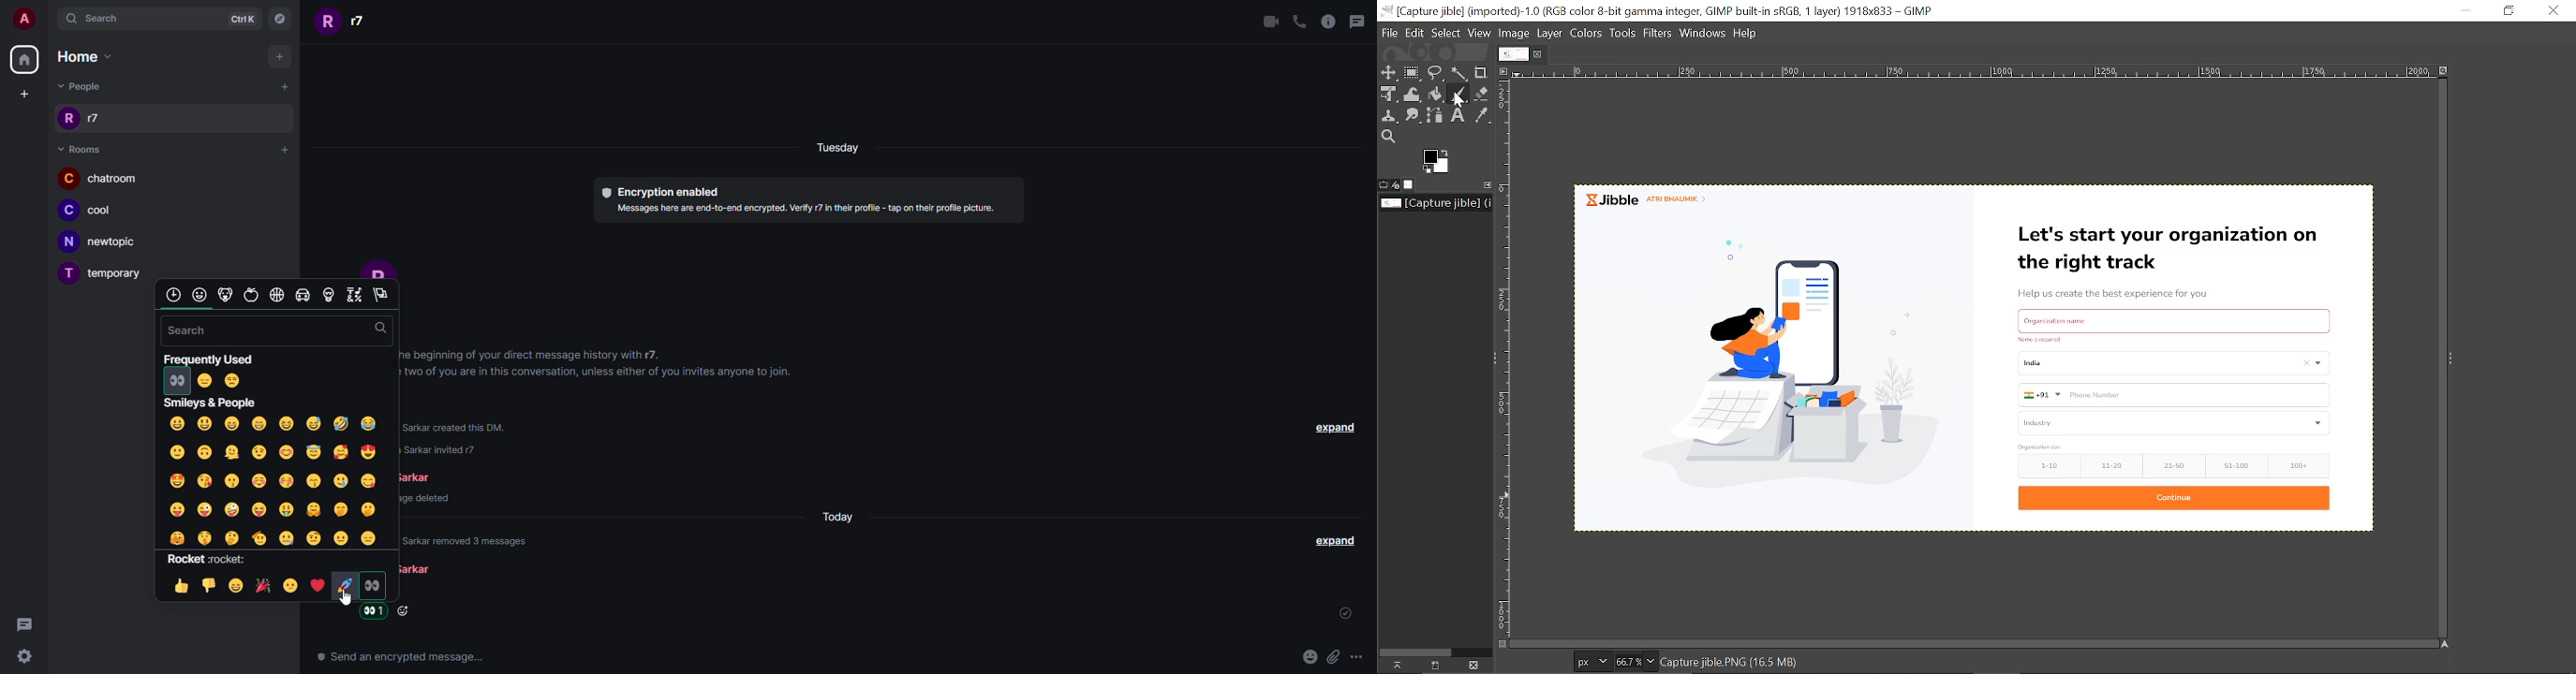  I want to click on frequently used emojis, so click(204, 381).